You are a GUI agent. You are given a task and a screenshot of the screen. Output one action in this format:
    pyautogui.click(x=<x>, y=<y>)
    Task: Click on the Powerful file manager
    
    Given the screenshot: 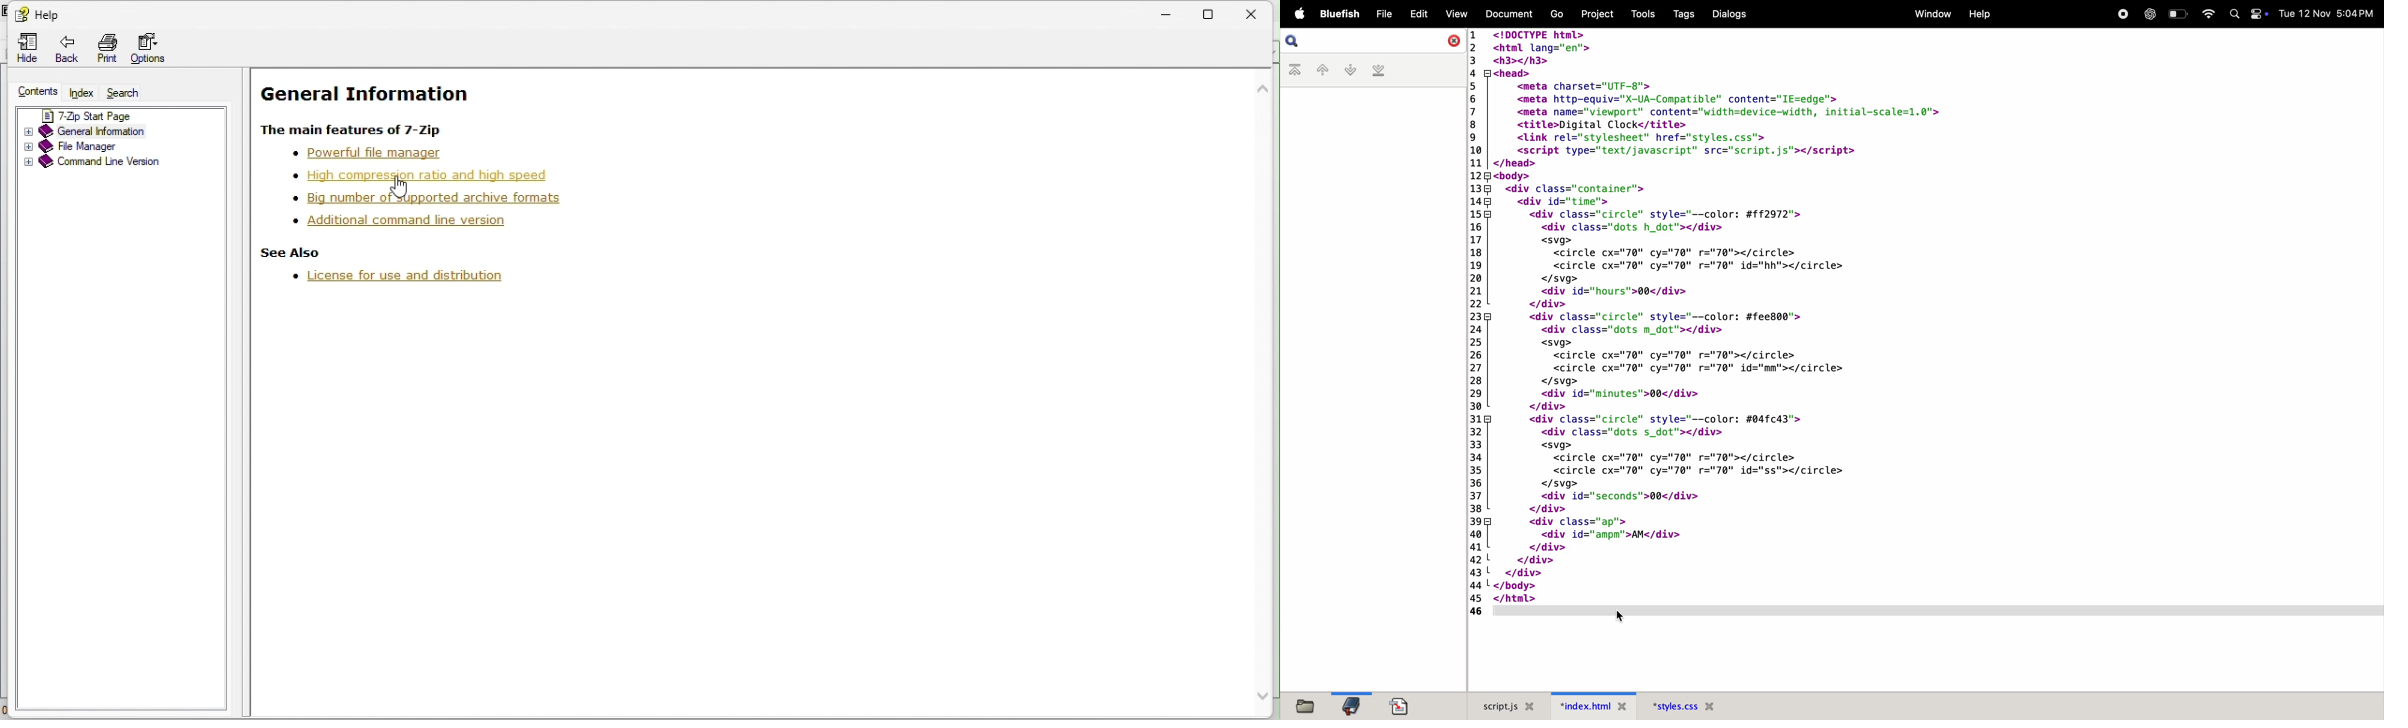 What is the action you would take?
    pyautogui.click(x=351, y=152)
    